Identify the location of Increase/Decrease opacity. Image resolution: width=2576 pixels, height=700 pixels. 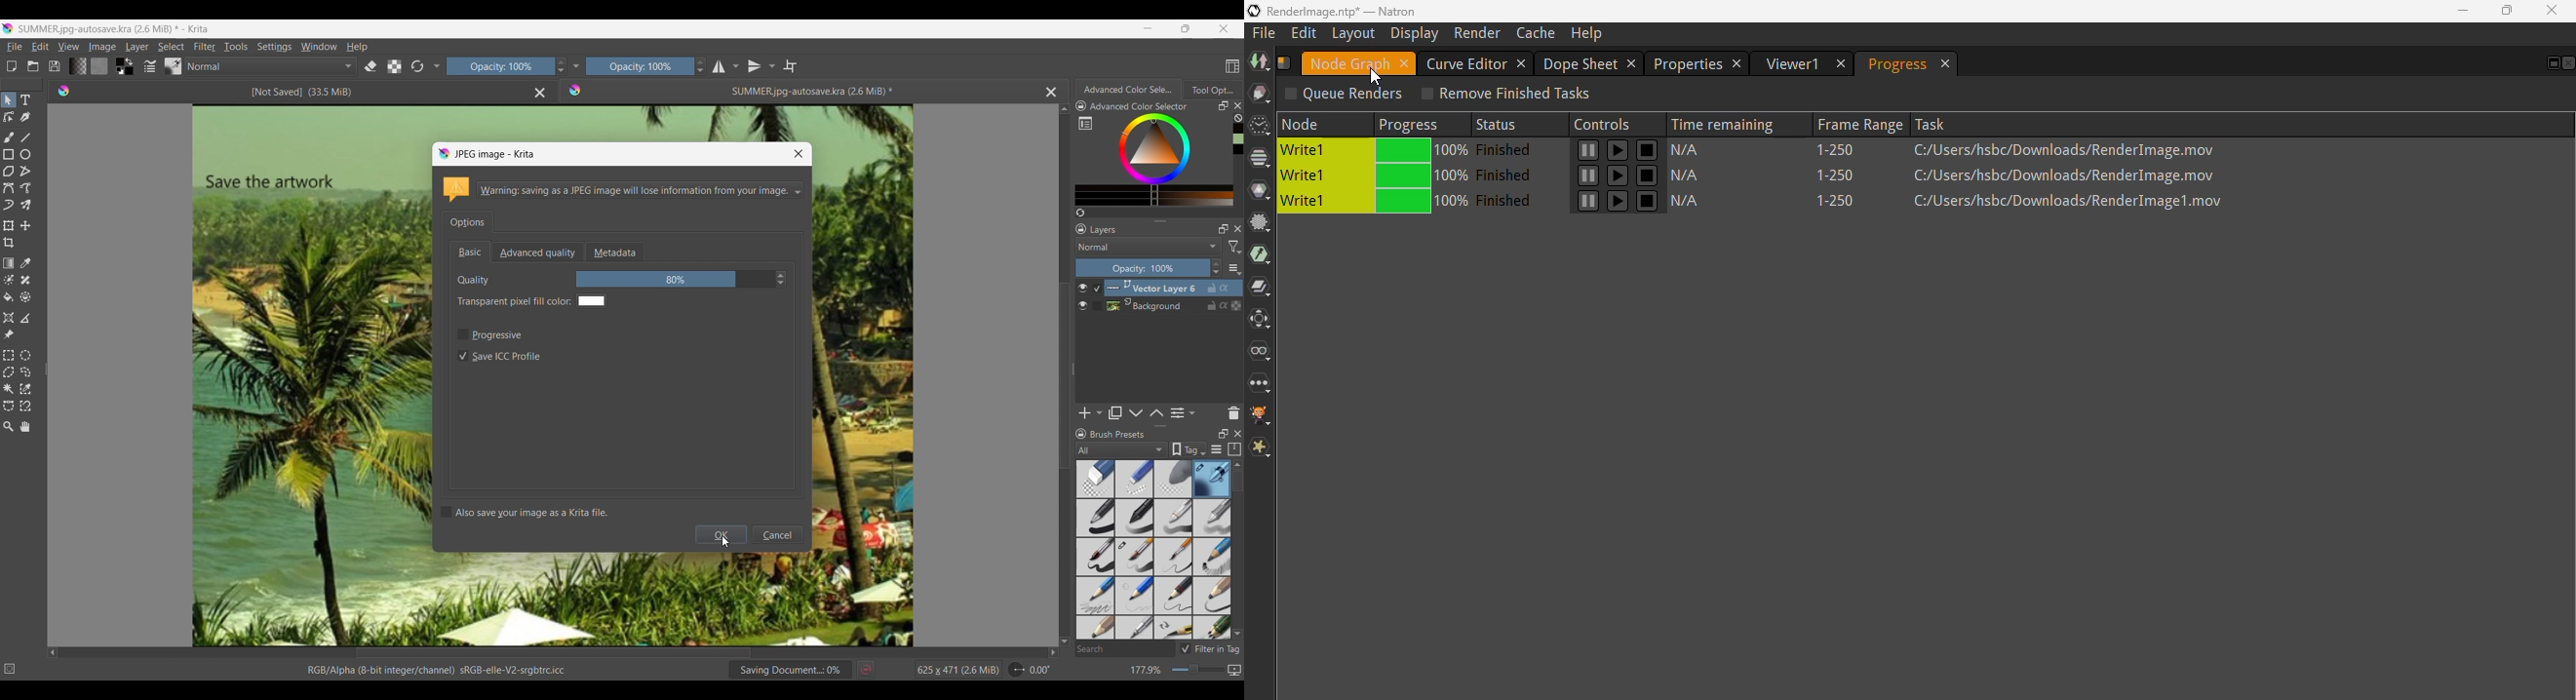
(1217, 268).